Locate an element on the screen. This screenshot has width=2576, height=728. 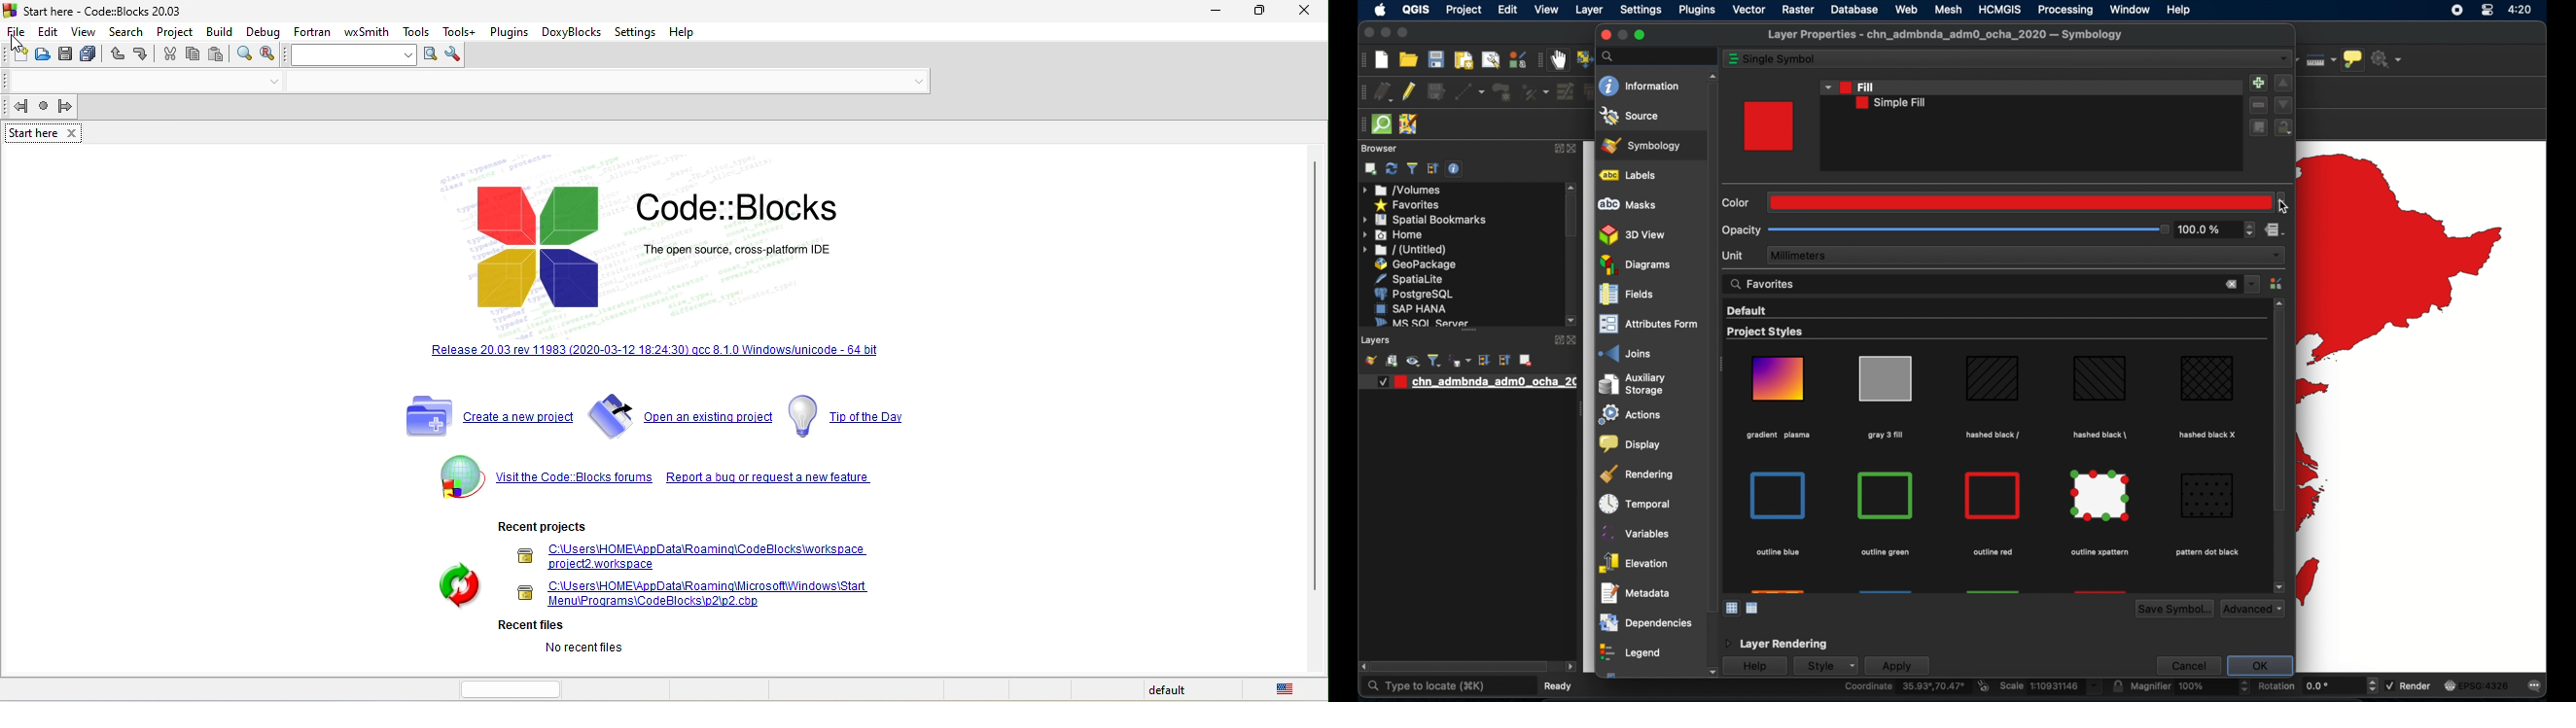
ok is located at coordinates (2263, 666).